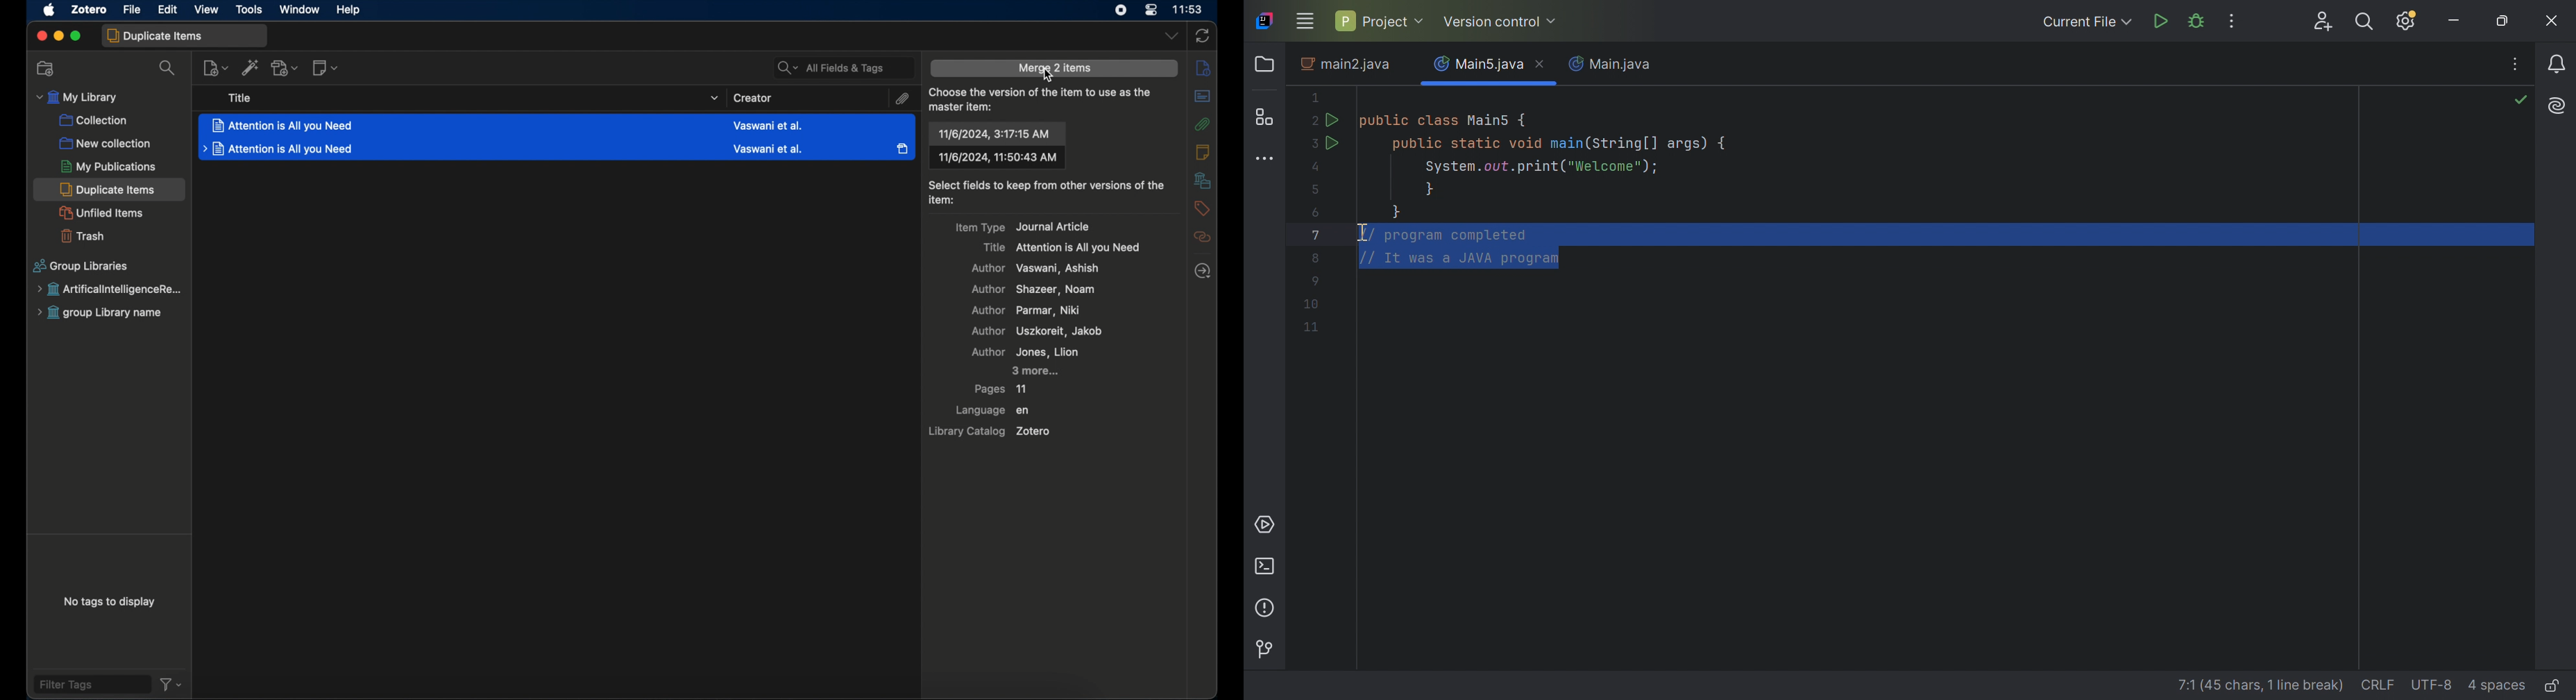 This screenshot has height=700, width=2576. I want to click on my publications, so click(108, 167).